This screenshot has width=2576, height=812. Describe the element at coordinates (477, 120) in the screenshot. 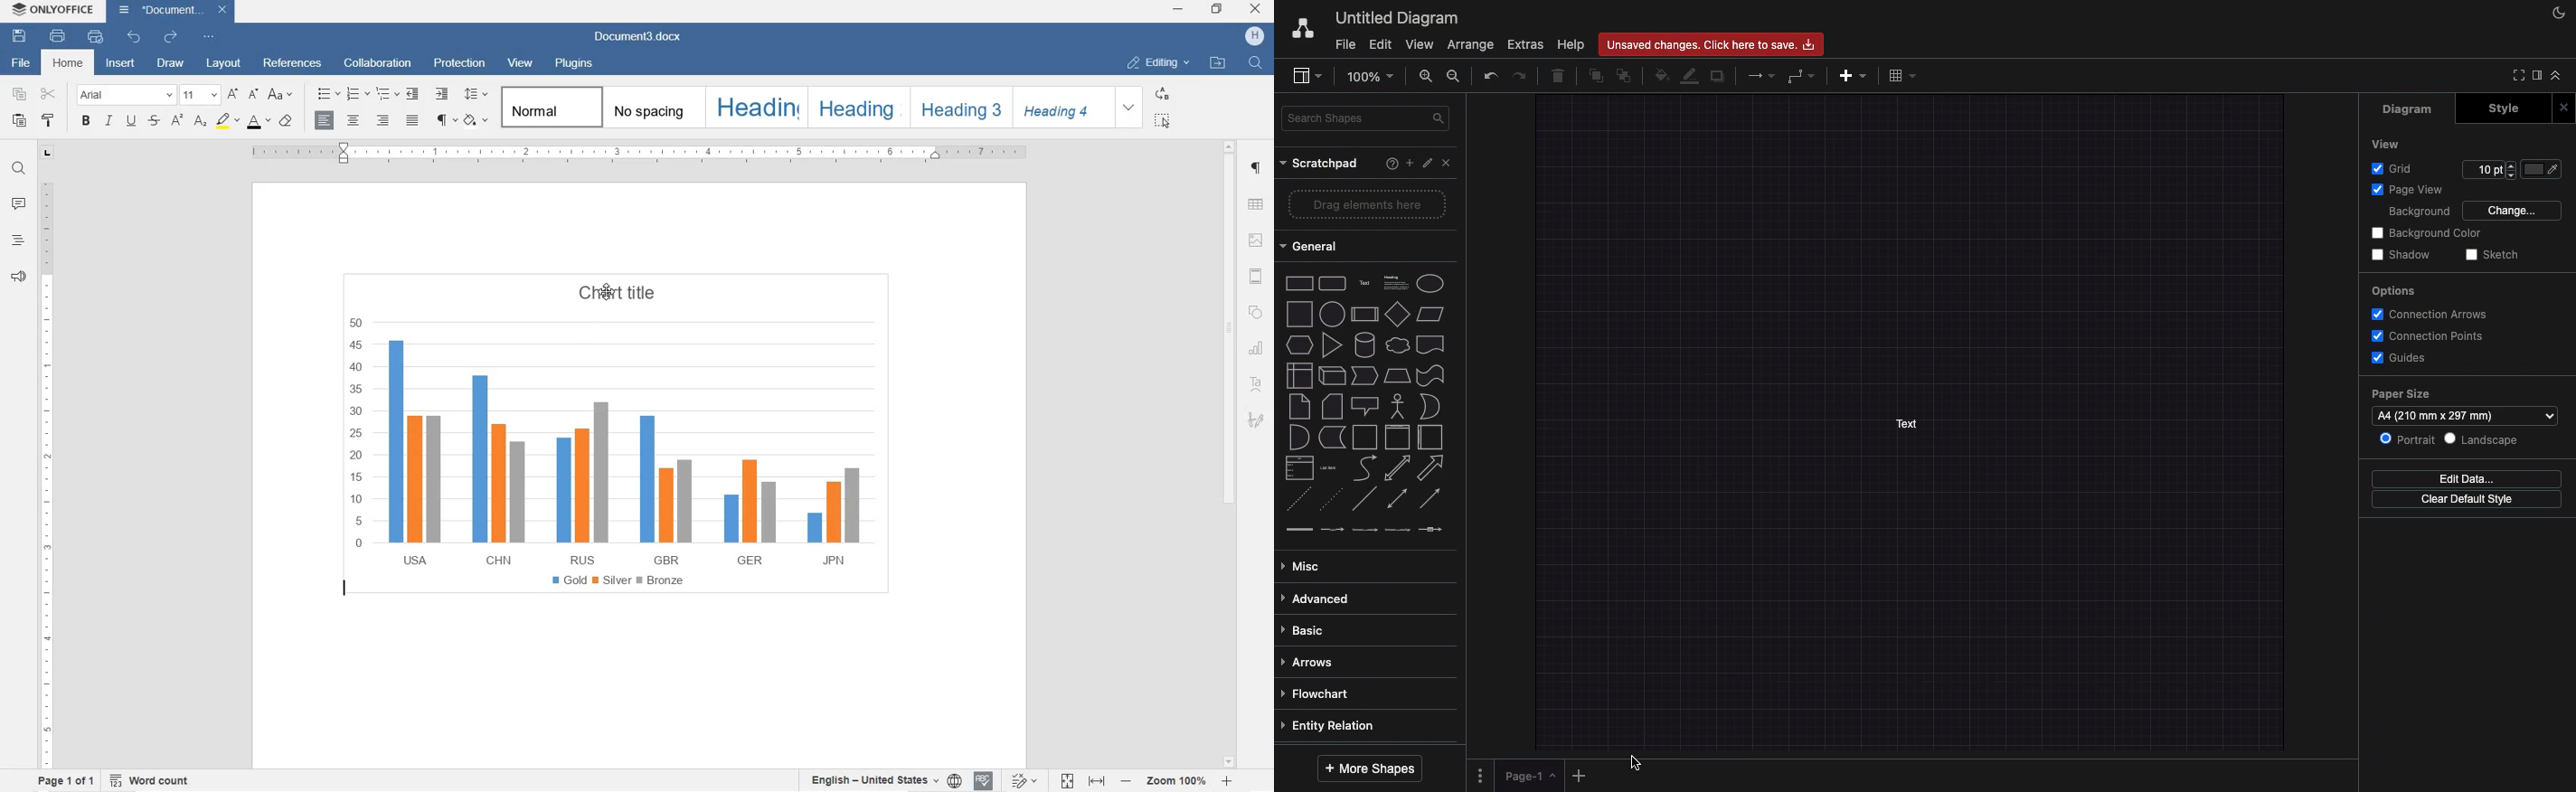

I see `SHADING` at that location.